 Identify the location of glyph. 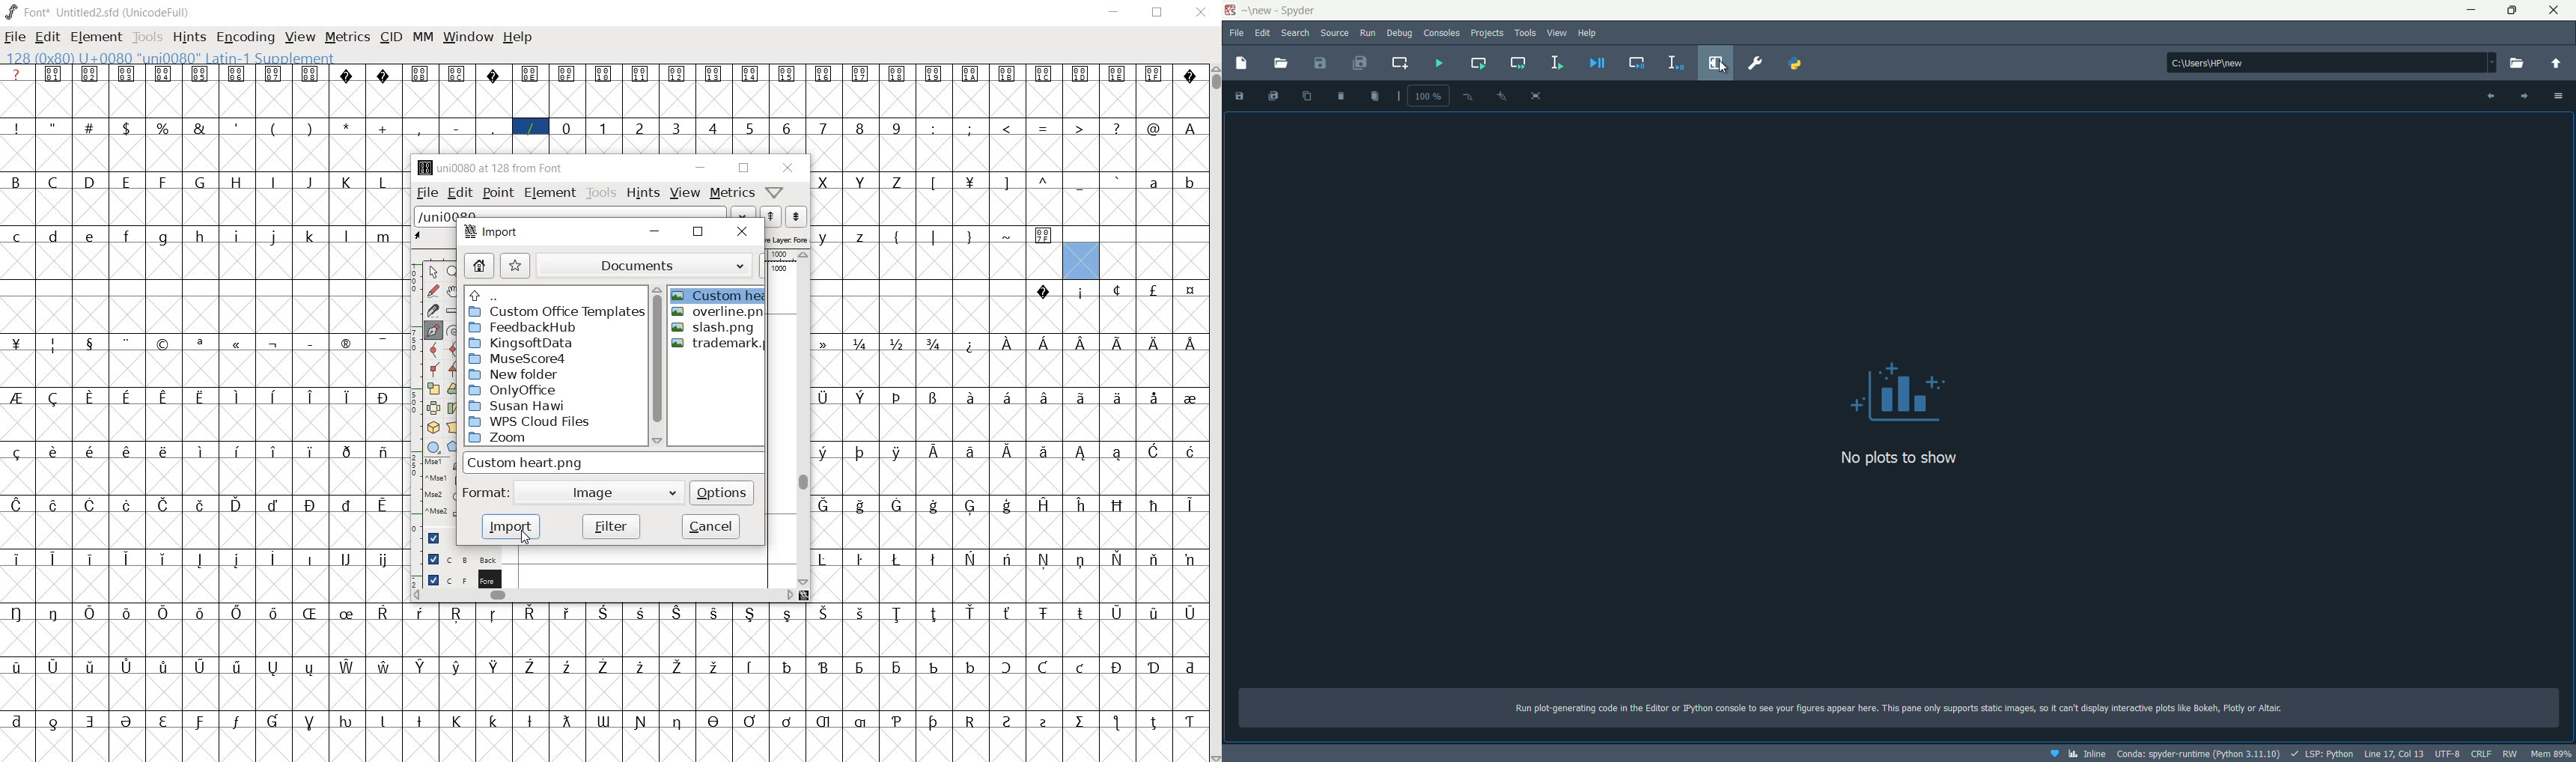
(385, 666).